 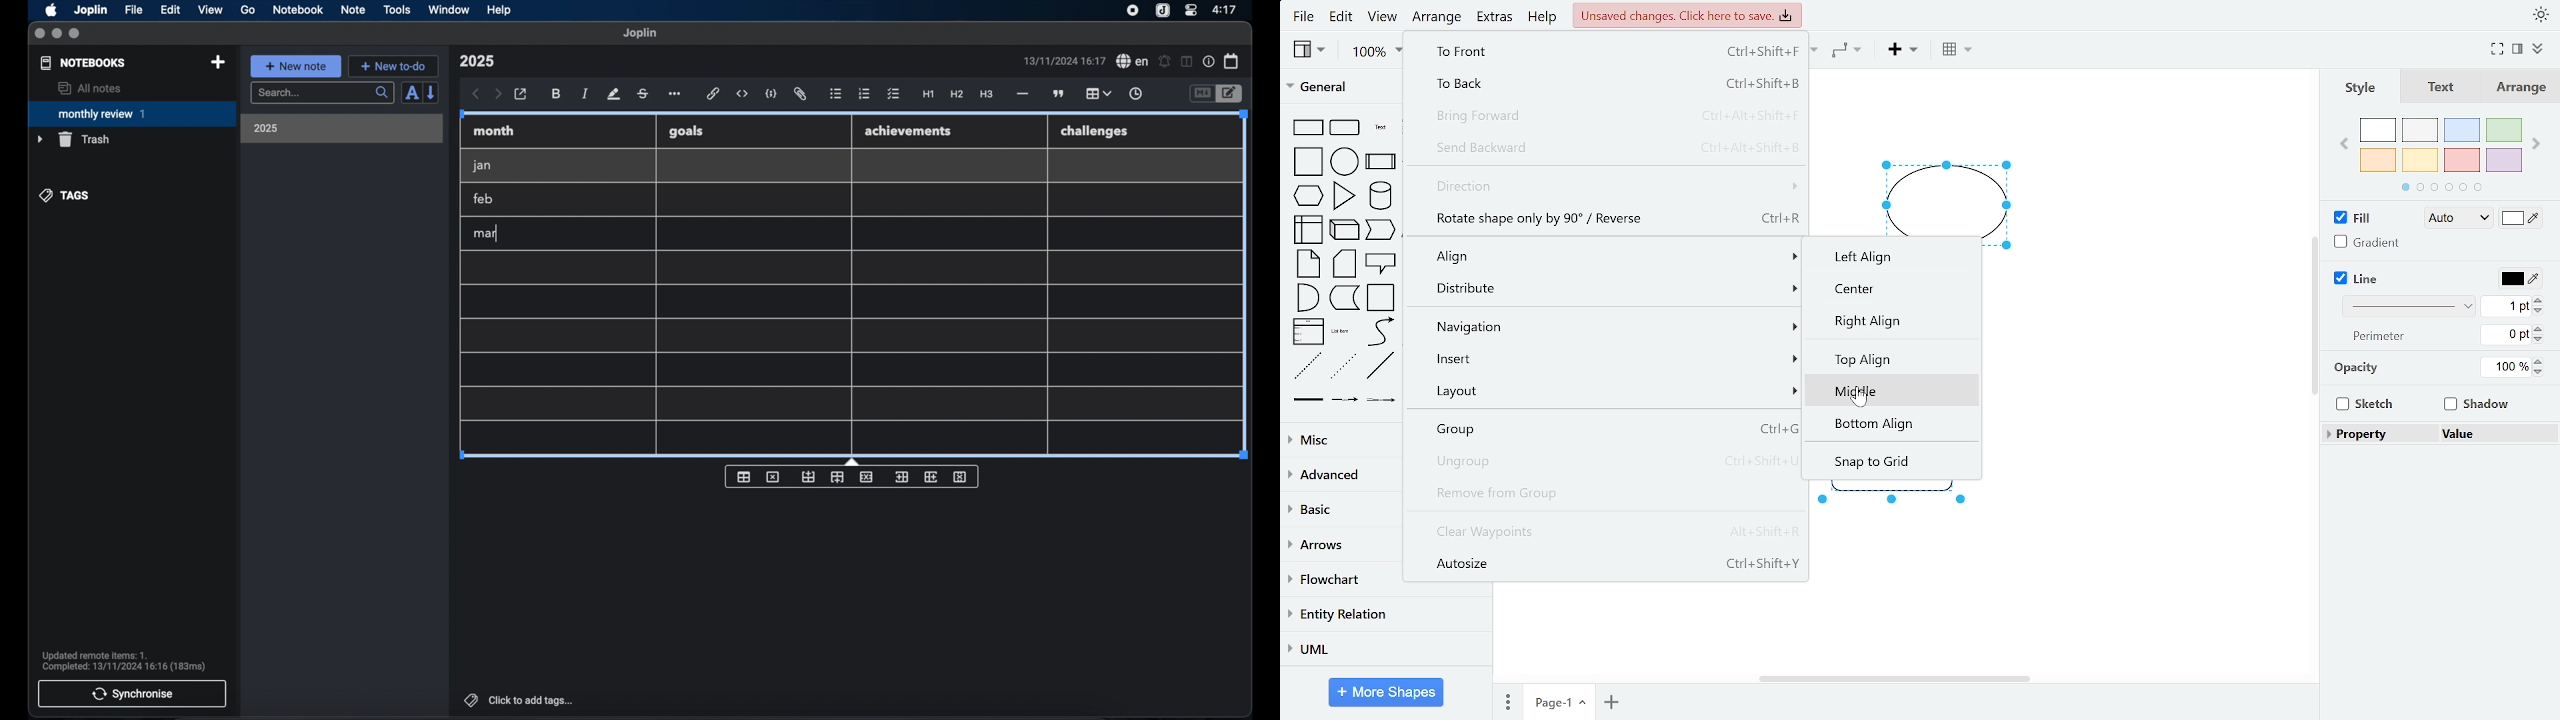 What do you see at coordinates (133, 10) in the screenshot?
I see `file` at bounding box center [133, 10].